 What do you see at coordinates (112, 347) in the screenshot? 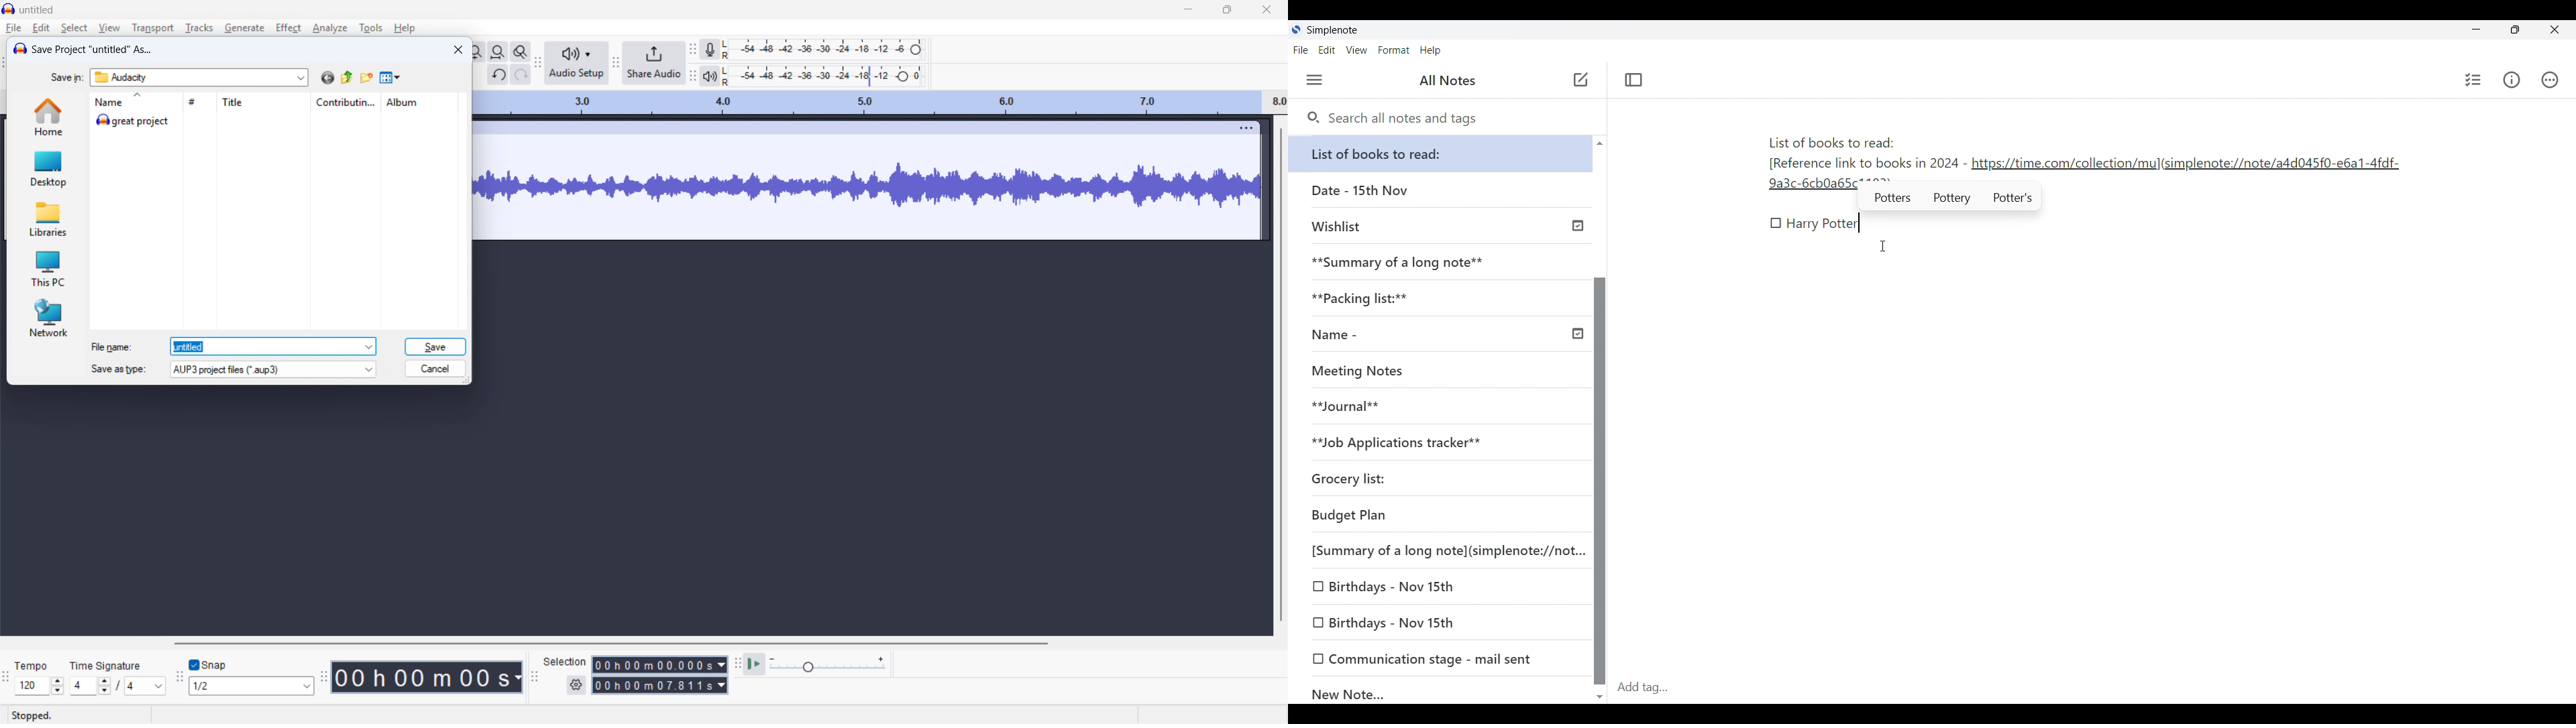
I see `file name` at bounding box center [112, 347].